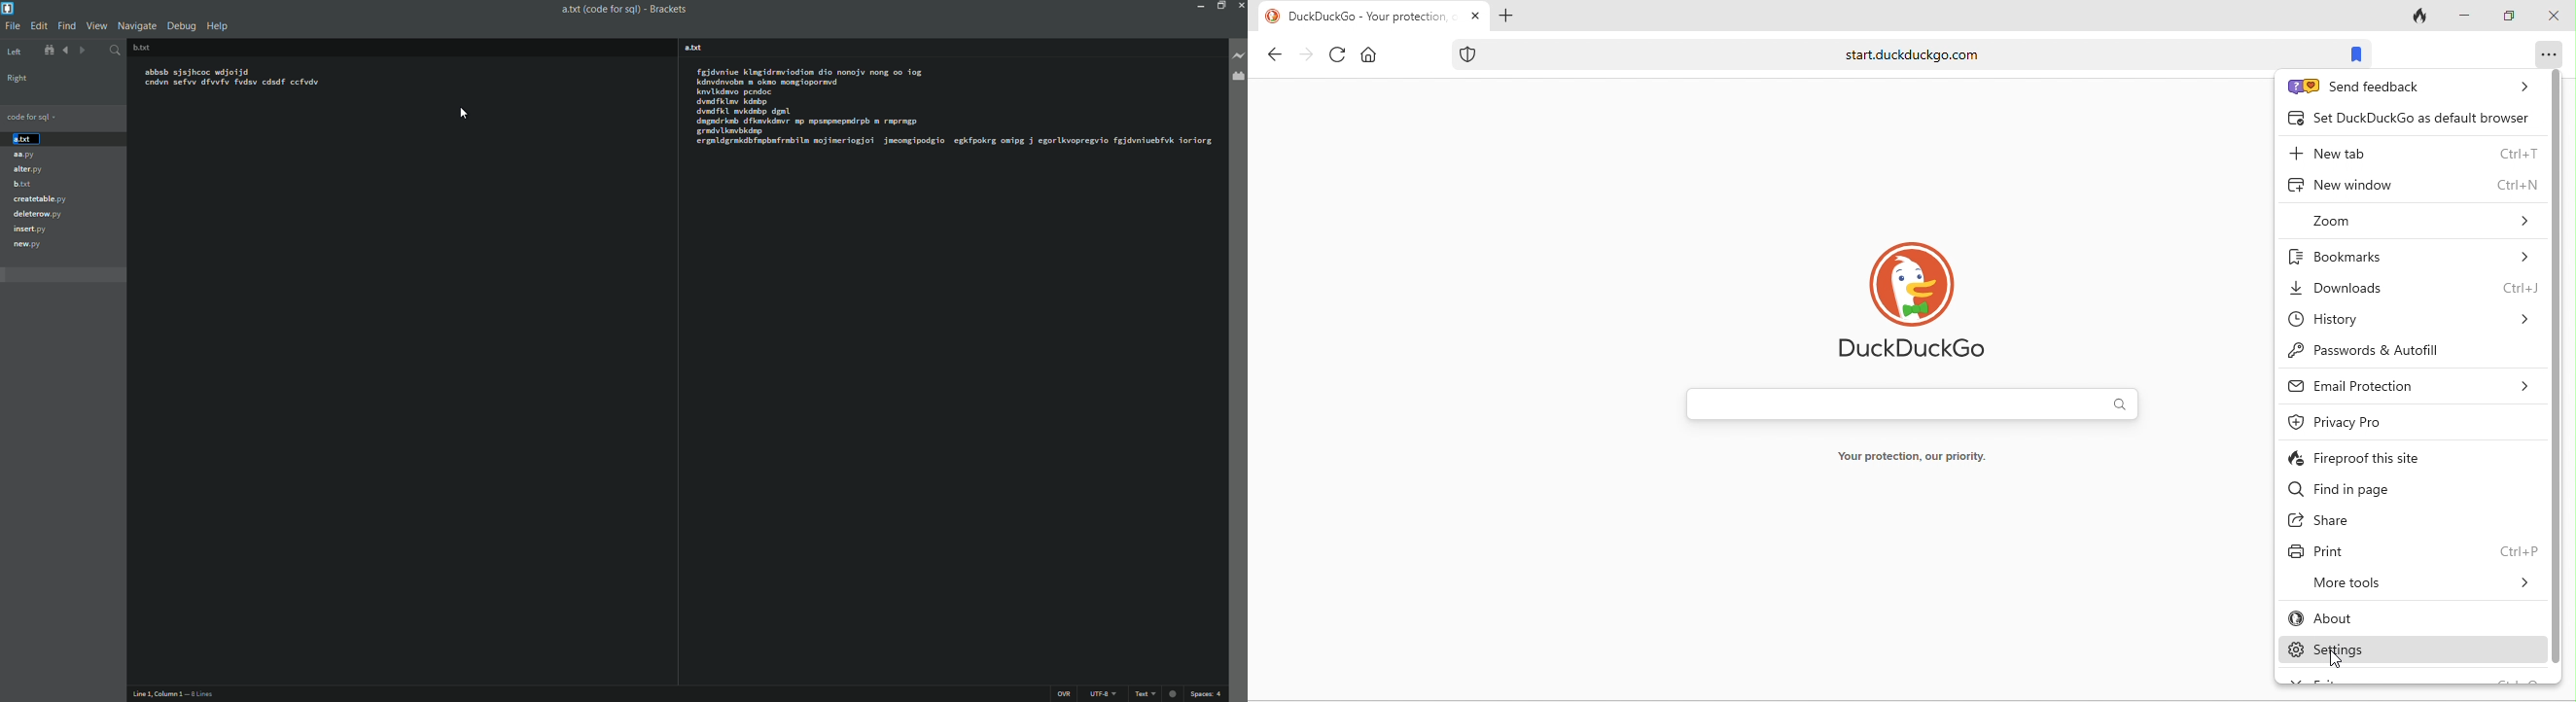  Describe the element at coordinates (1220, 5) in the screenshot. I see `Maximize` at that location.